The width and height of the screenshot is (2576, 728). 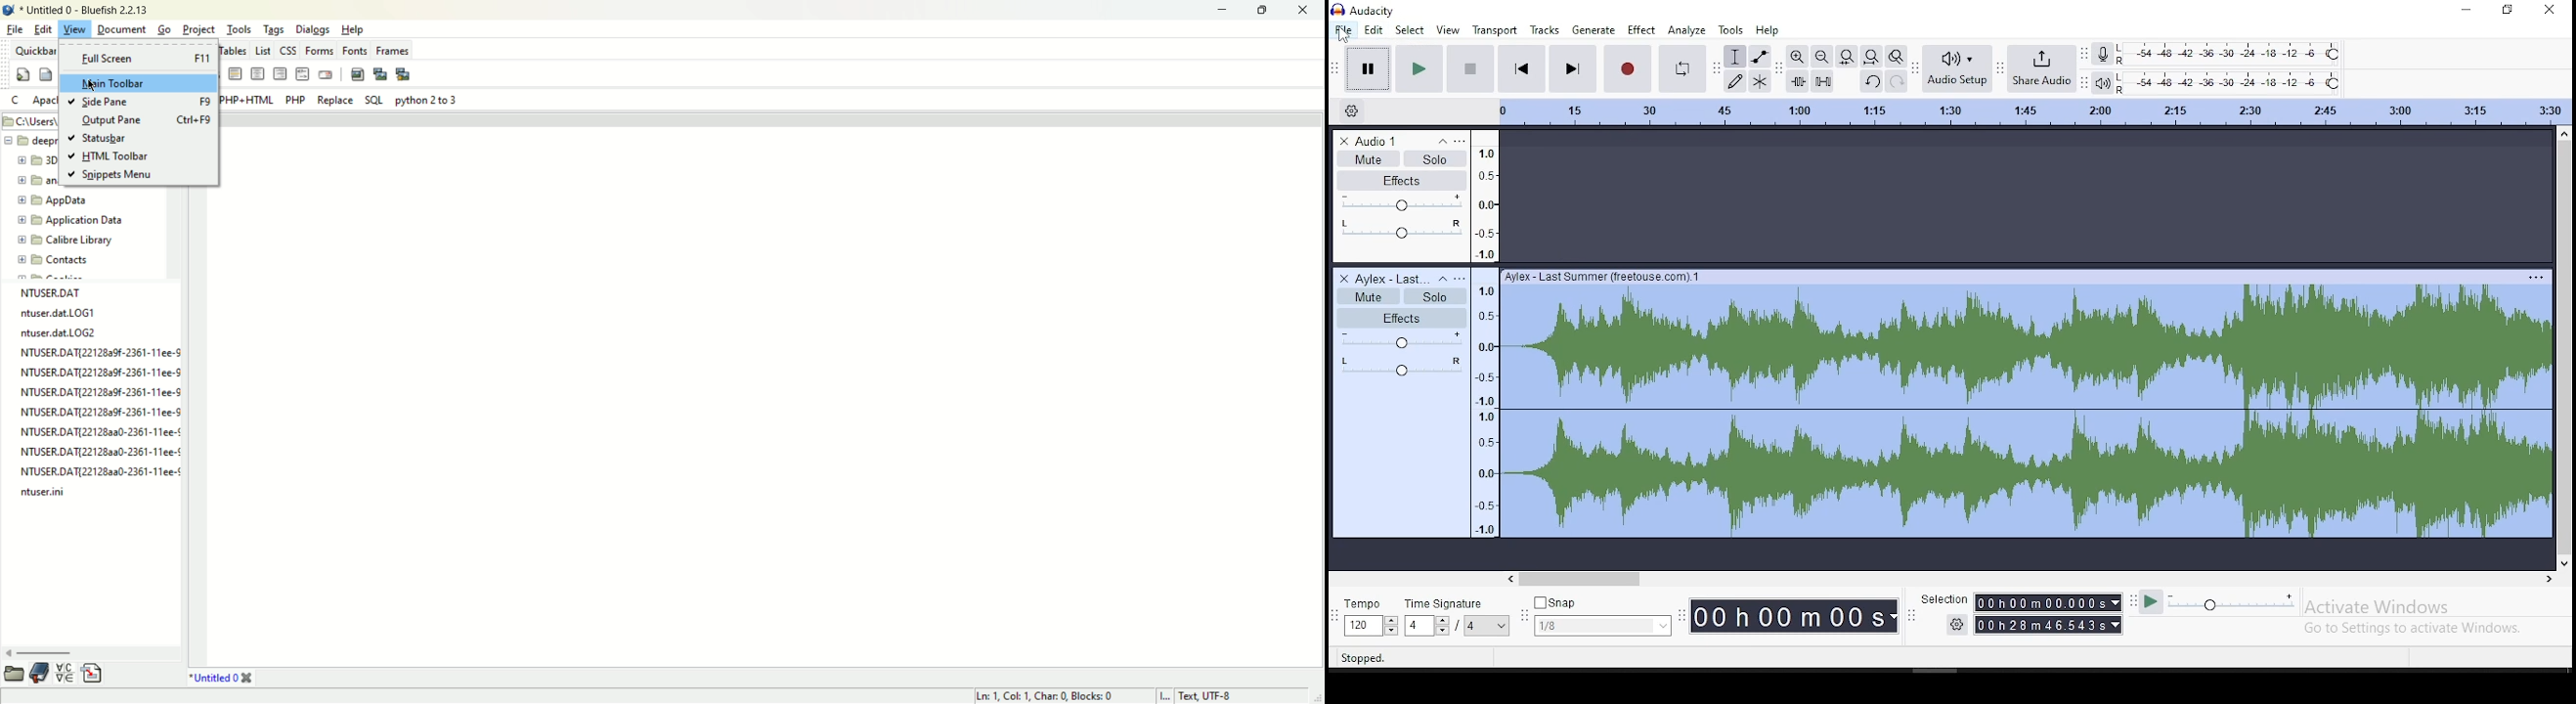 What do you see at coordinates (2040, 577) in the screenshot?
I see `scroll bar` at bounding box center [2040, 577].